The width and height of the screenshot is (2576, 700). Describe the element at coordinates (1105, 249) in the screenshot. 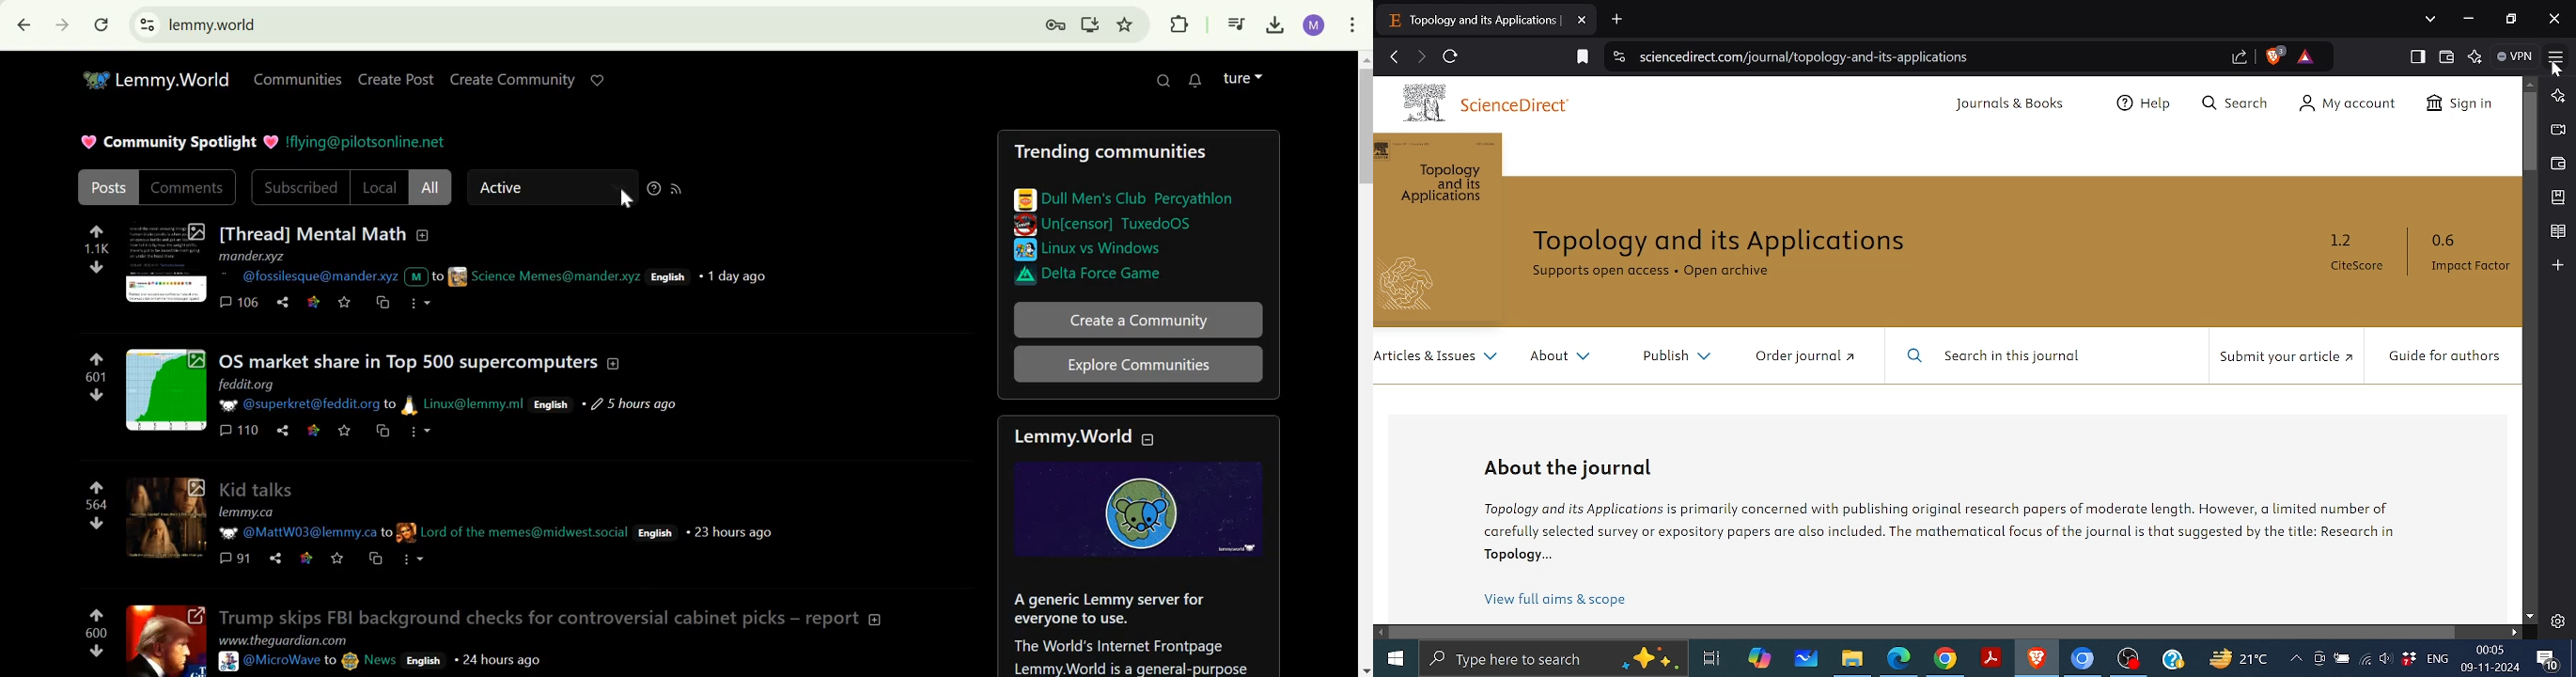

I see `Linux vs windows` at that location.